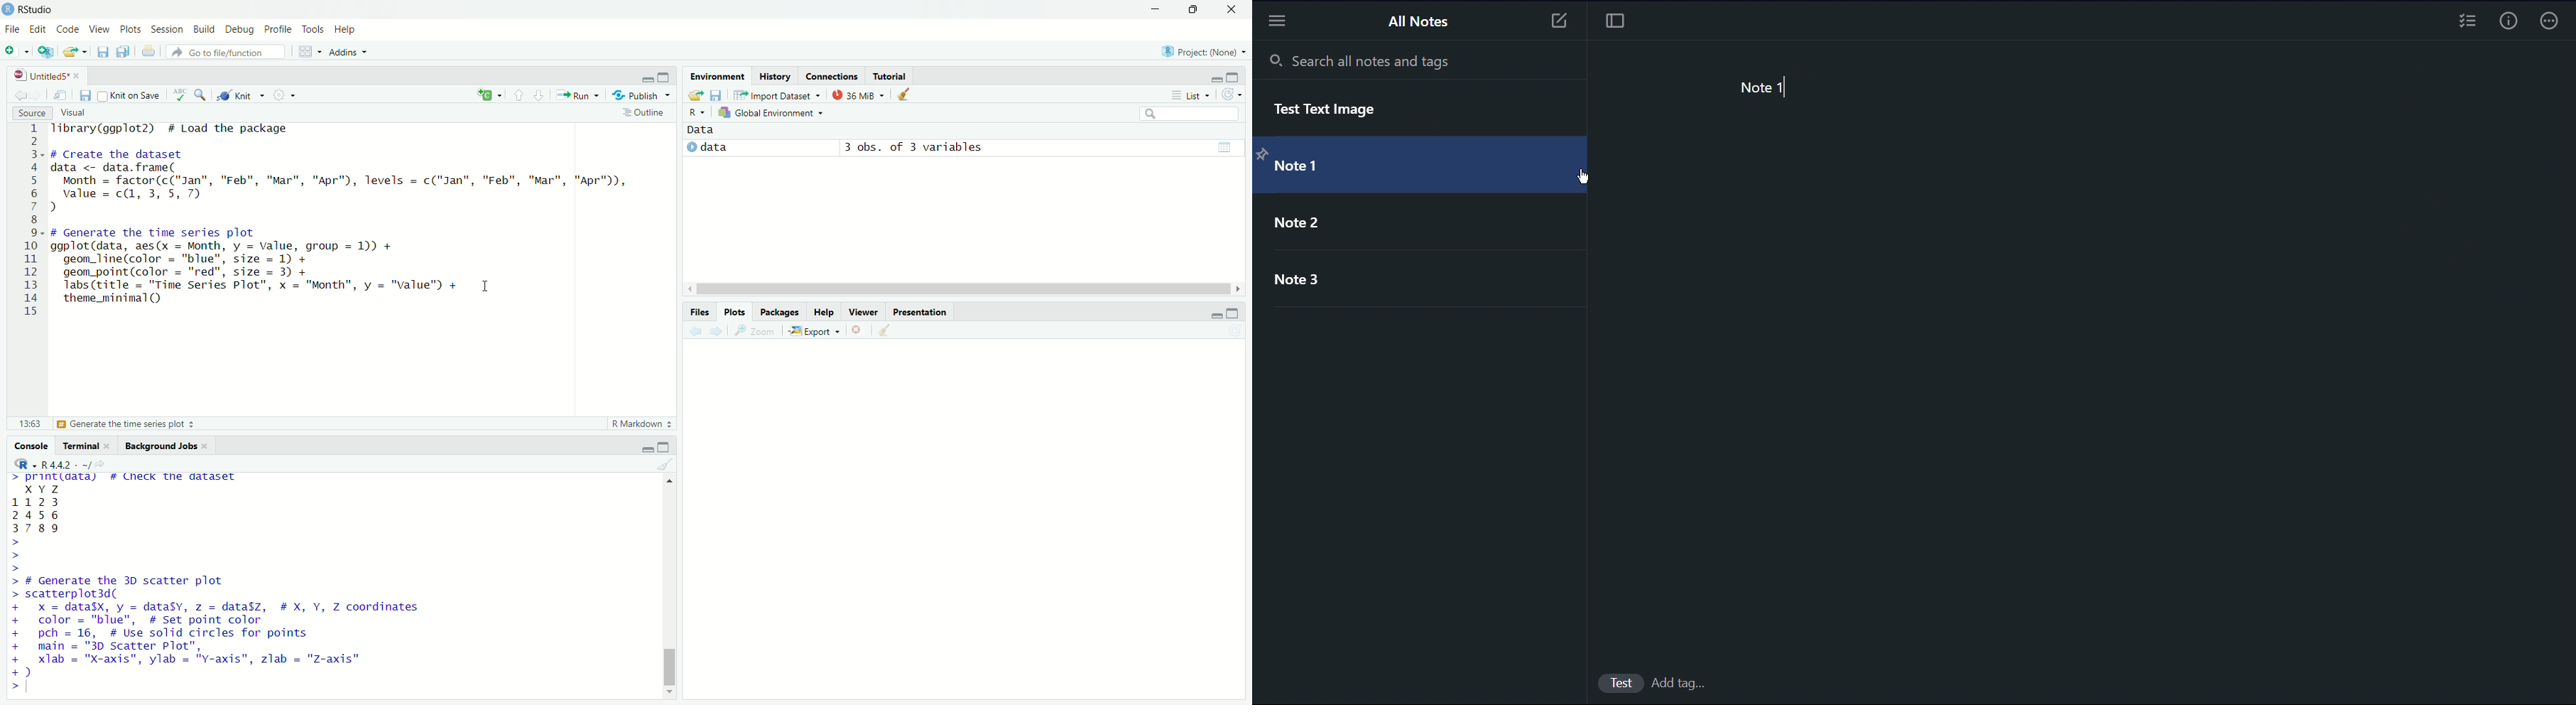  Describe the element at coordinates (670, 587) in the screenshot. I see `scrollbar` at that location.